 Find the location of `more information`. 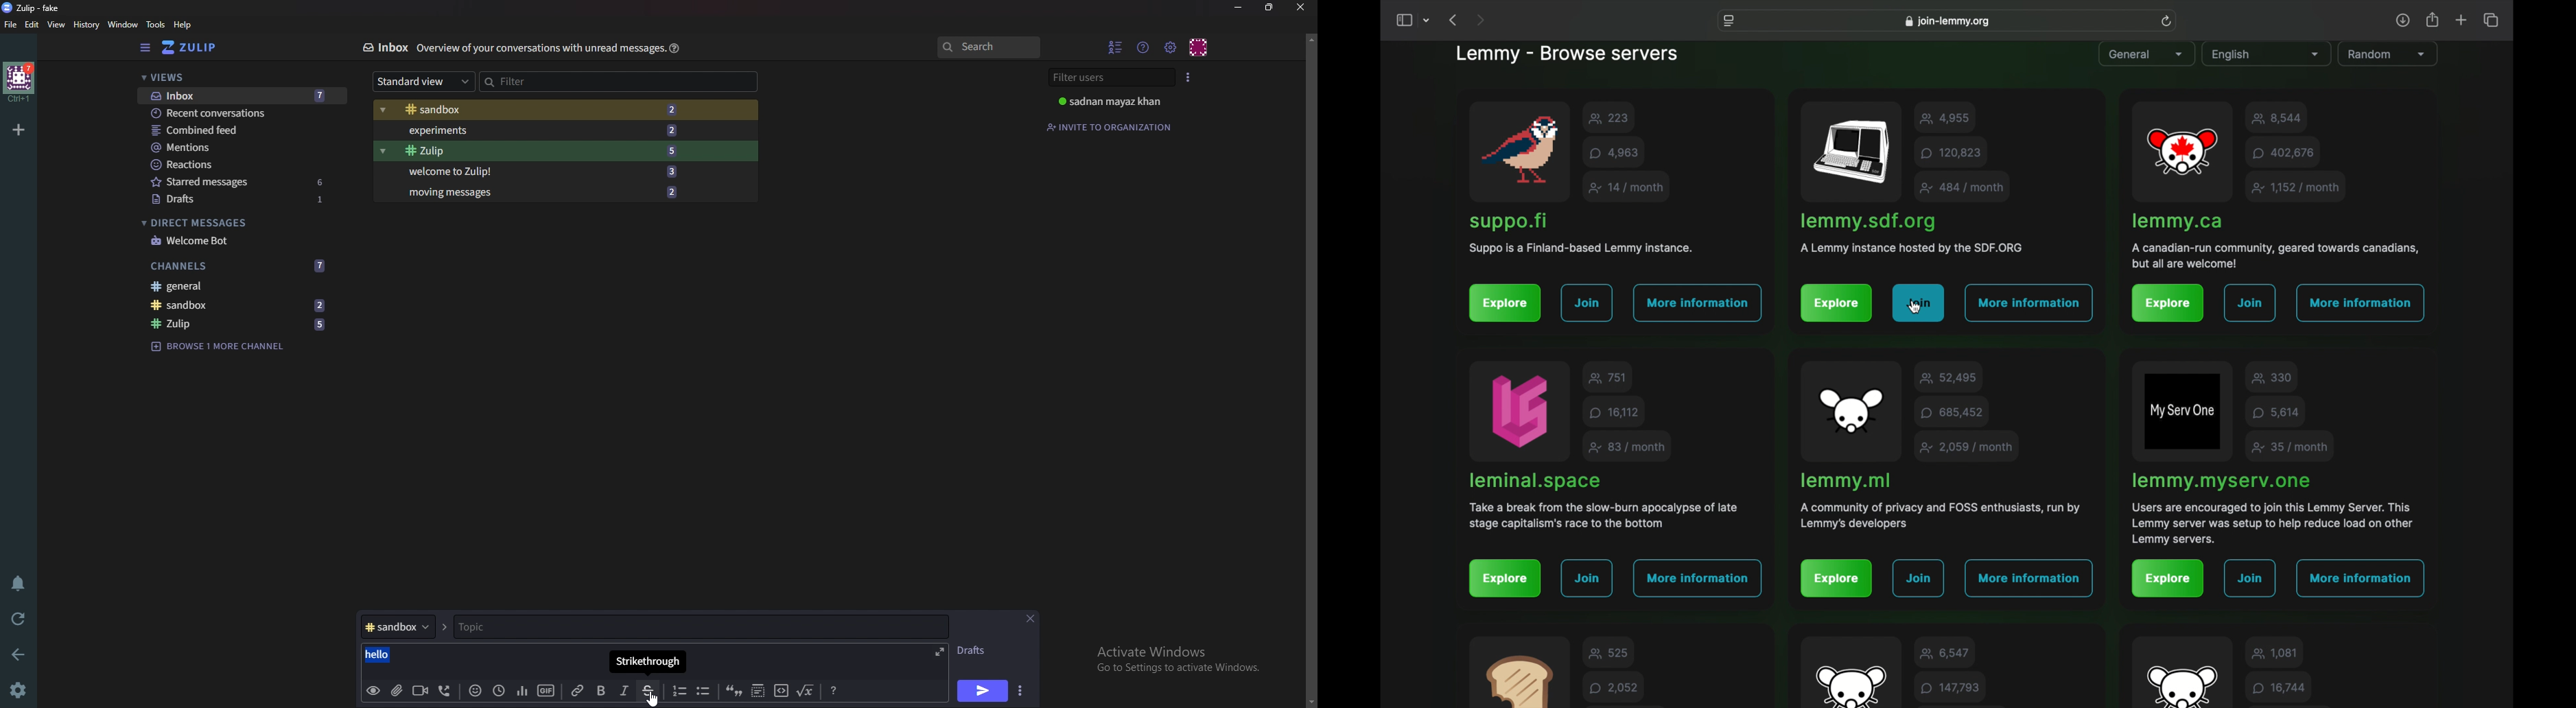

more information is located at coordinates (2363, 303).